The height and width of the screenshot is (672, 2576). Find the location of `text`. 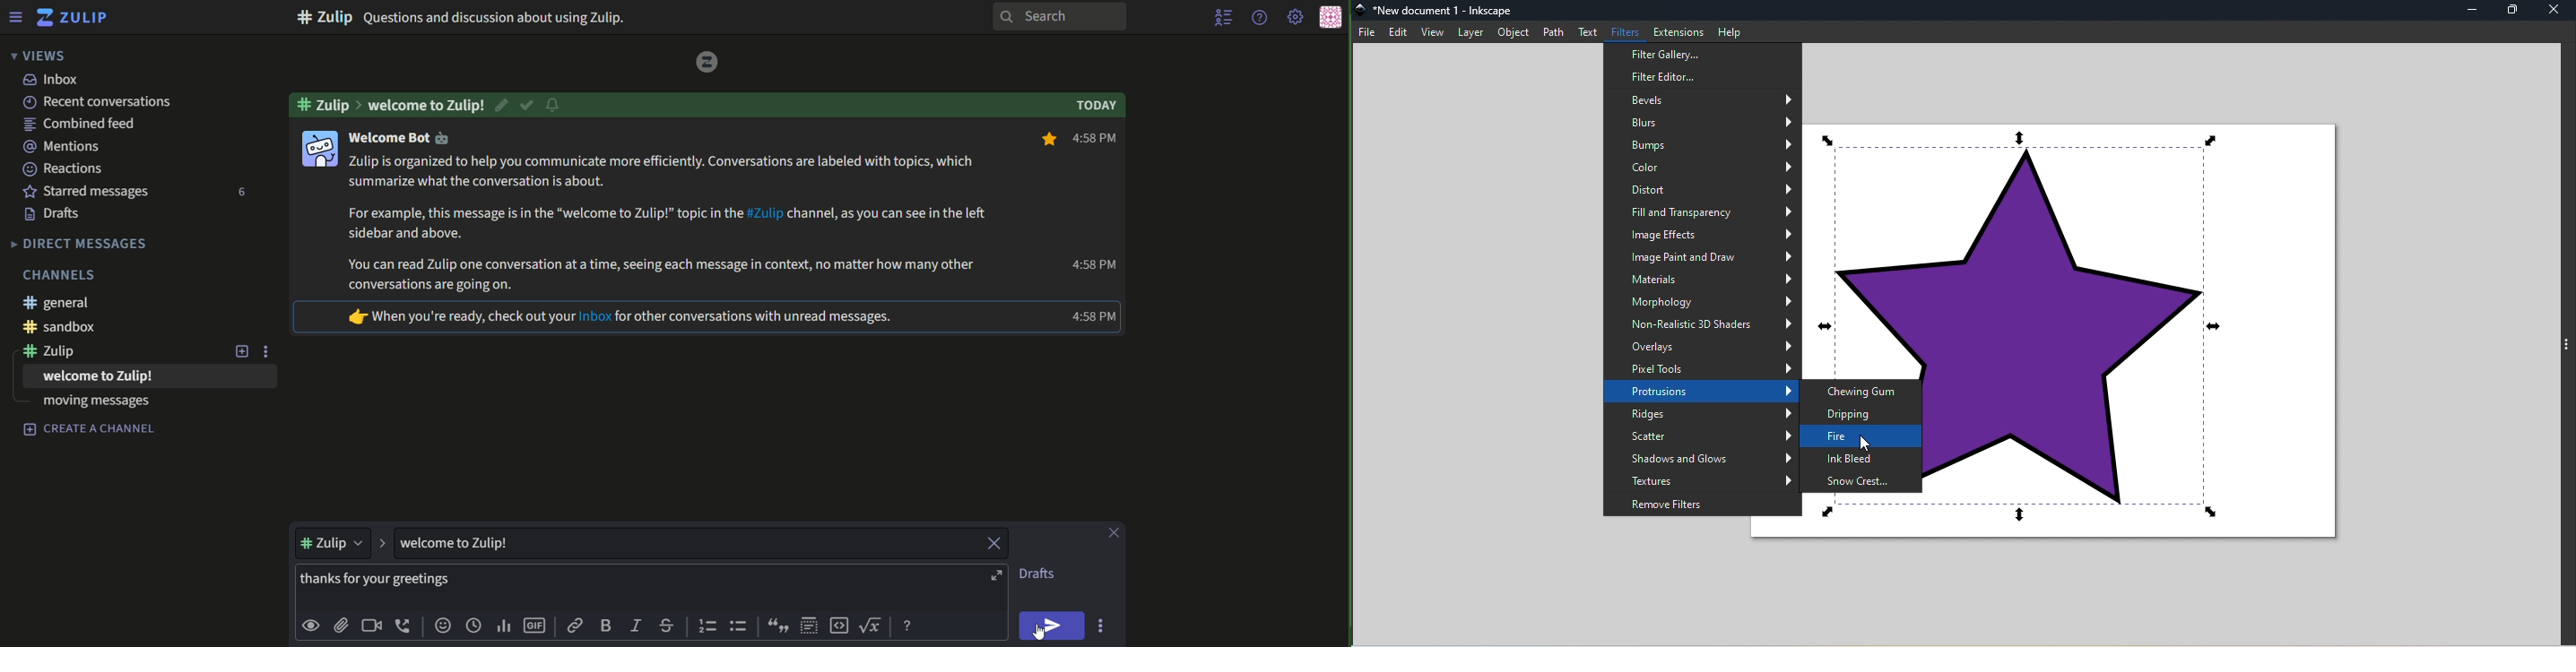

text is located at coordinates (65, 274).